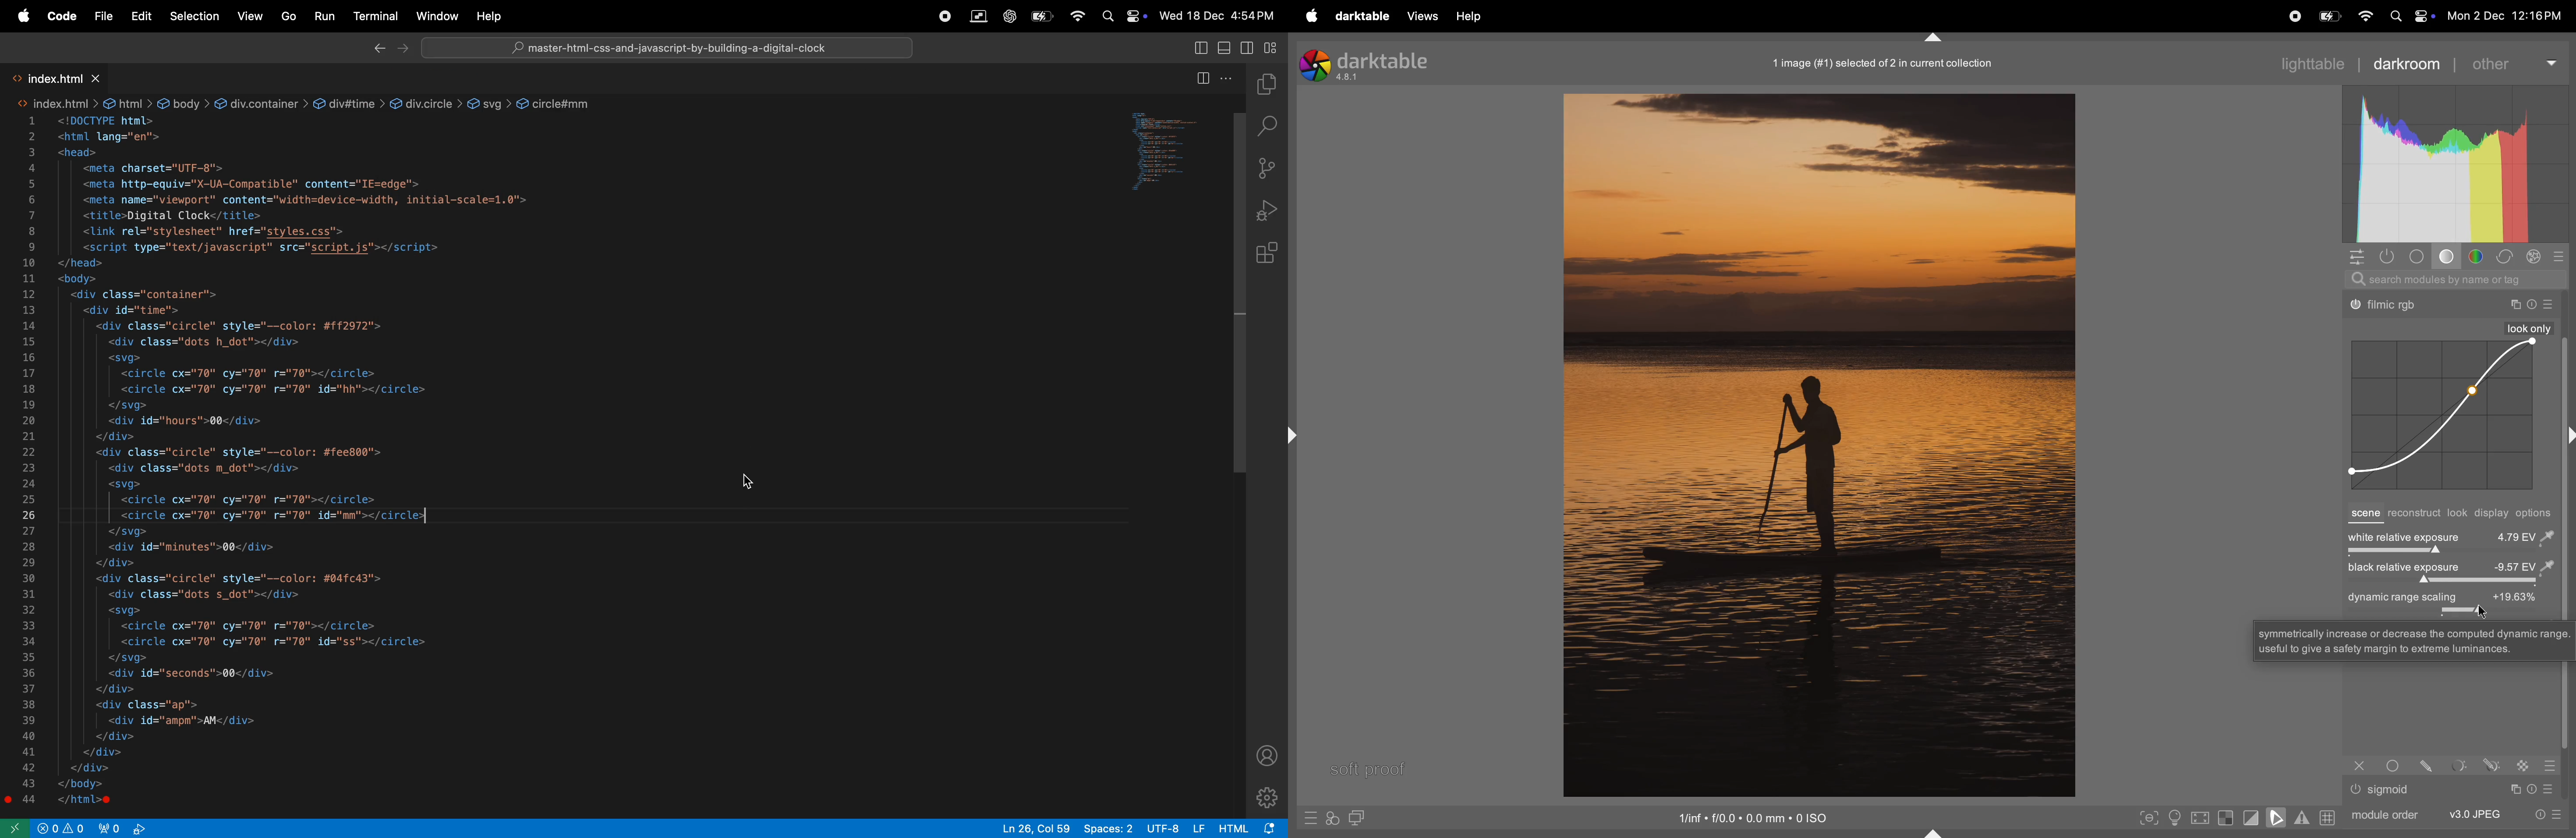 The height and width of the screenshot is (840, 2576). Describe the element at coordinates (2396, 765) in the screenshot. I see `` at that location.